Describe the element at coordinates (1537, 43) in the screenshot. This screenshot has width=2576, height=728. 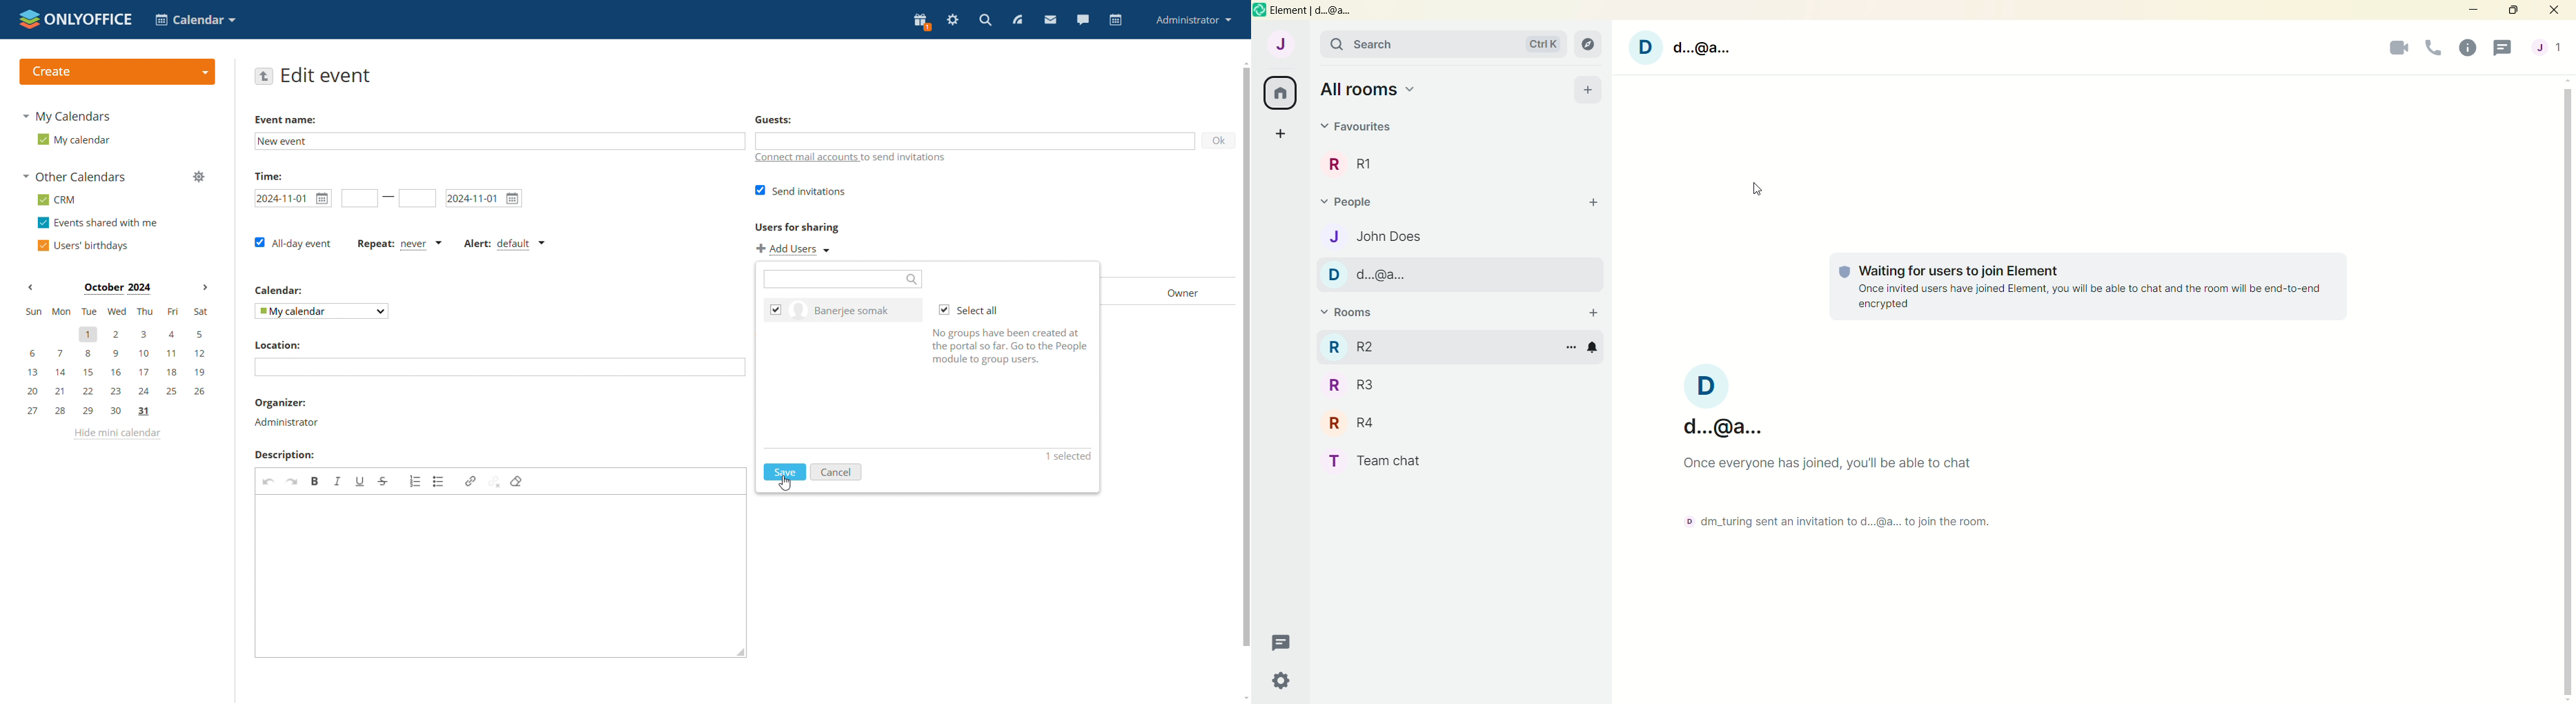
I see `Ctrl K` at that location.